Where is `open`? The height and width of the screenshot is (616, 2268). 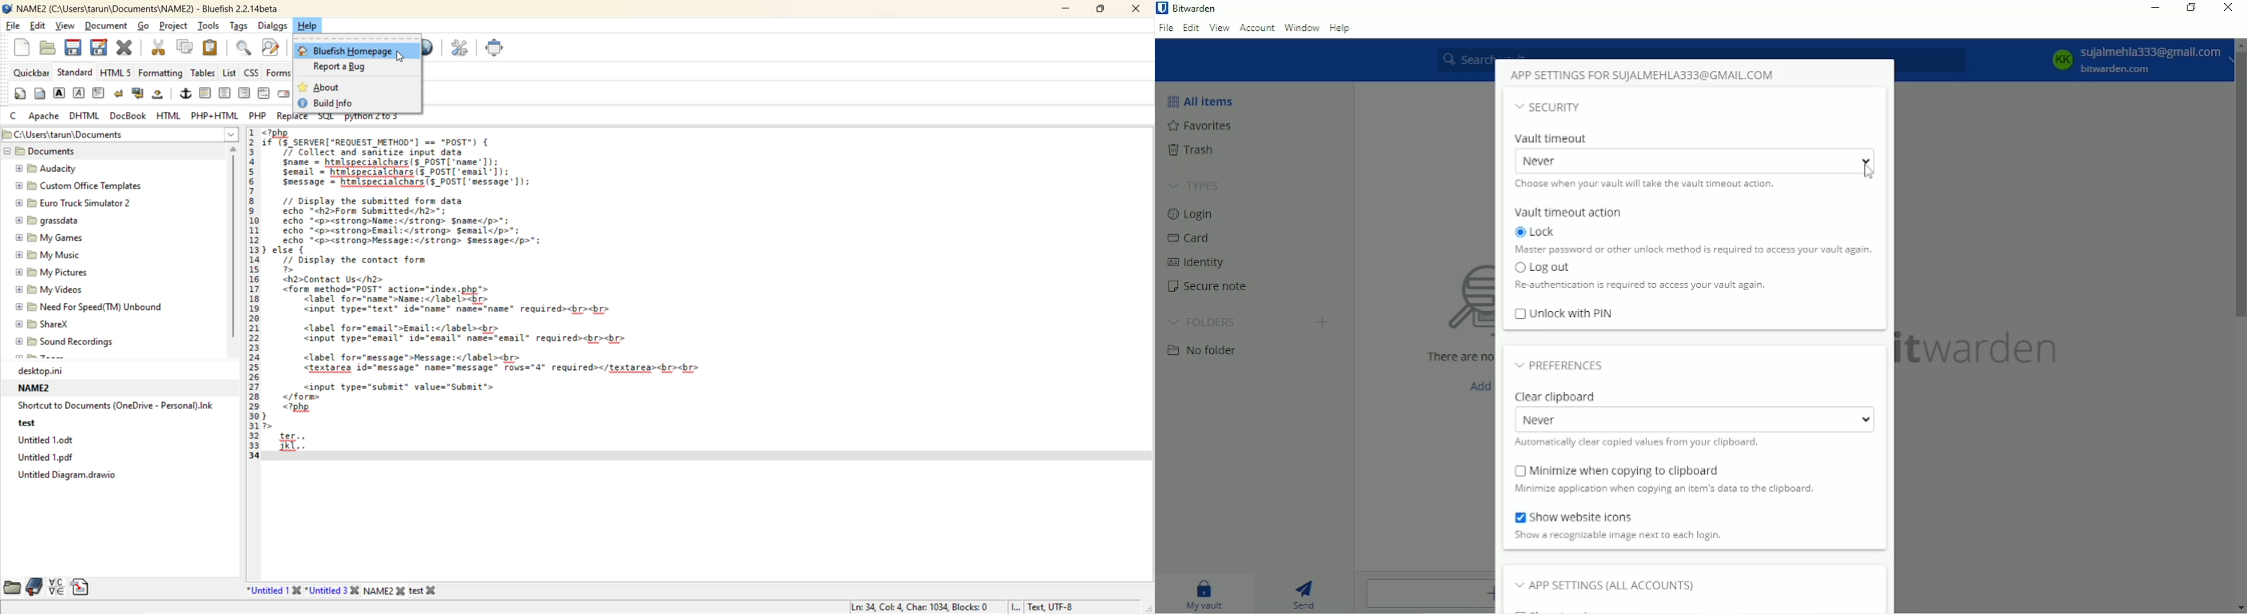
open is located at coordinates (49, 46).